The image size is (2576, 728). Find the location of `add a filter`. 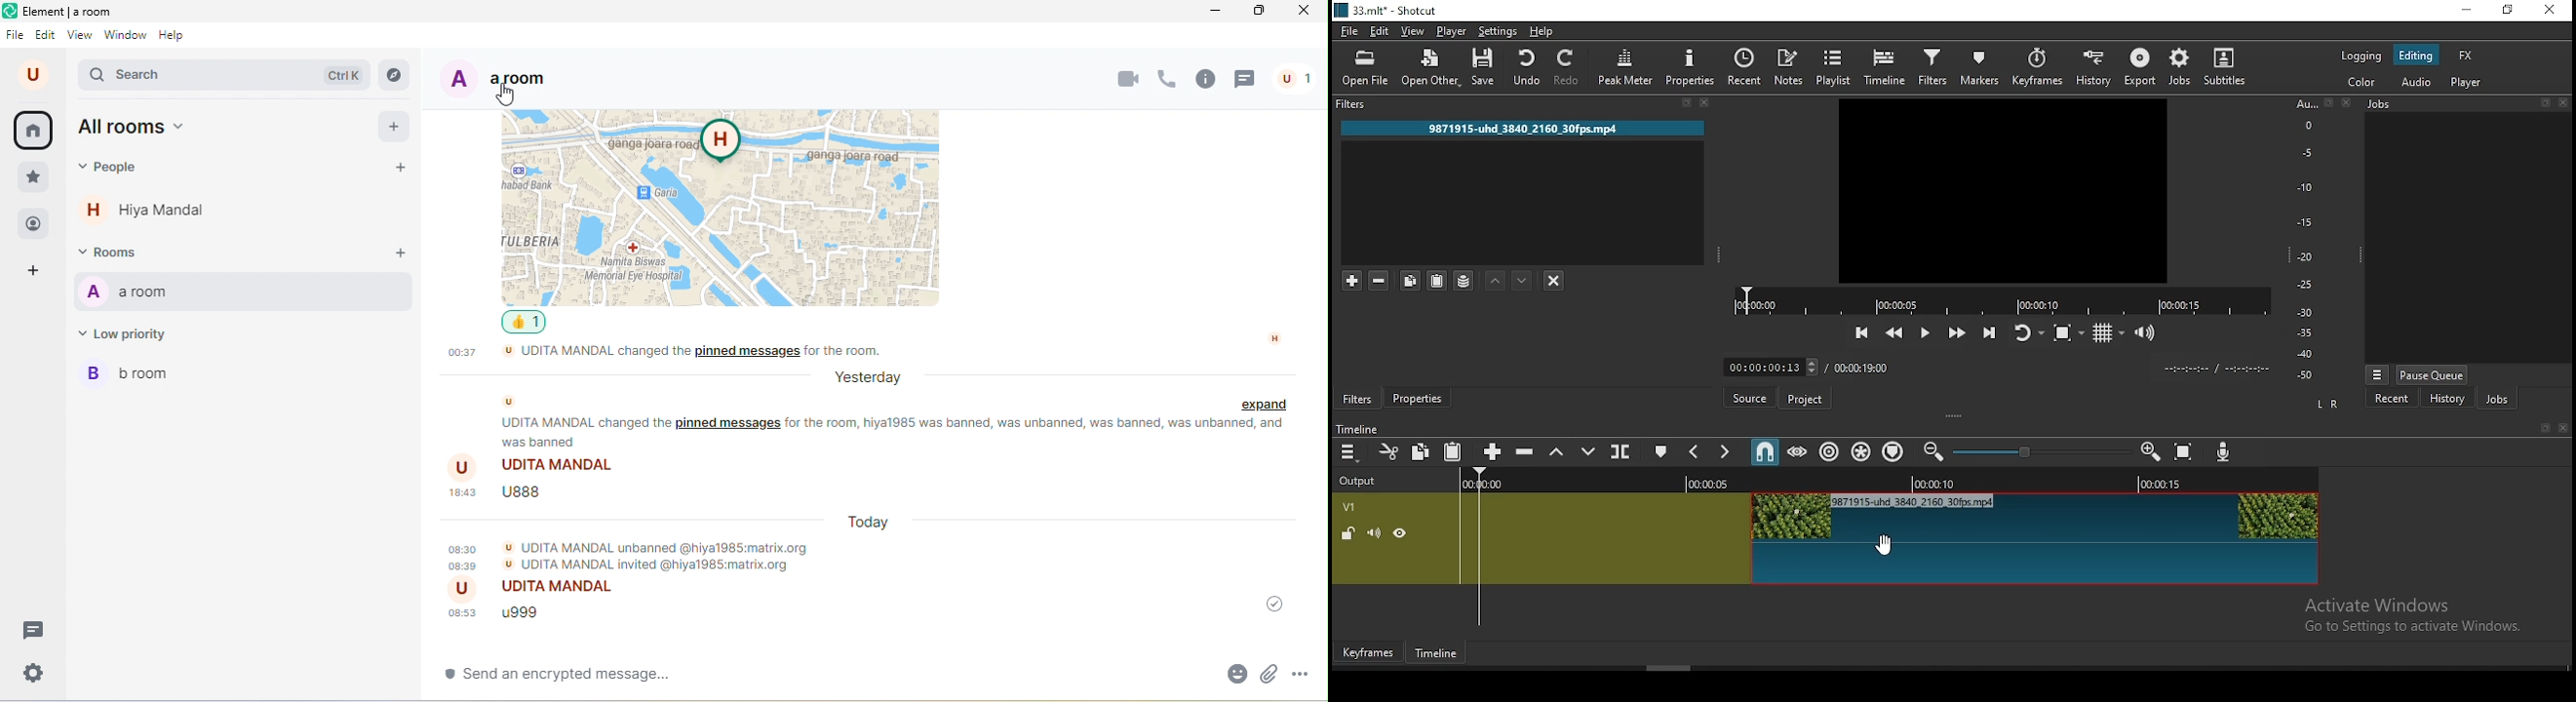

add a filter is located at coordinates (1351, 280).